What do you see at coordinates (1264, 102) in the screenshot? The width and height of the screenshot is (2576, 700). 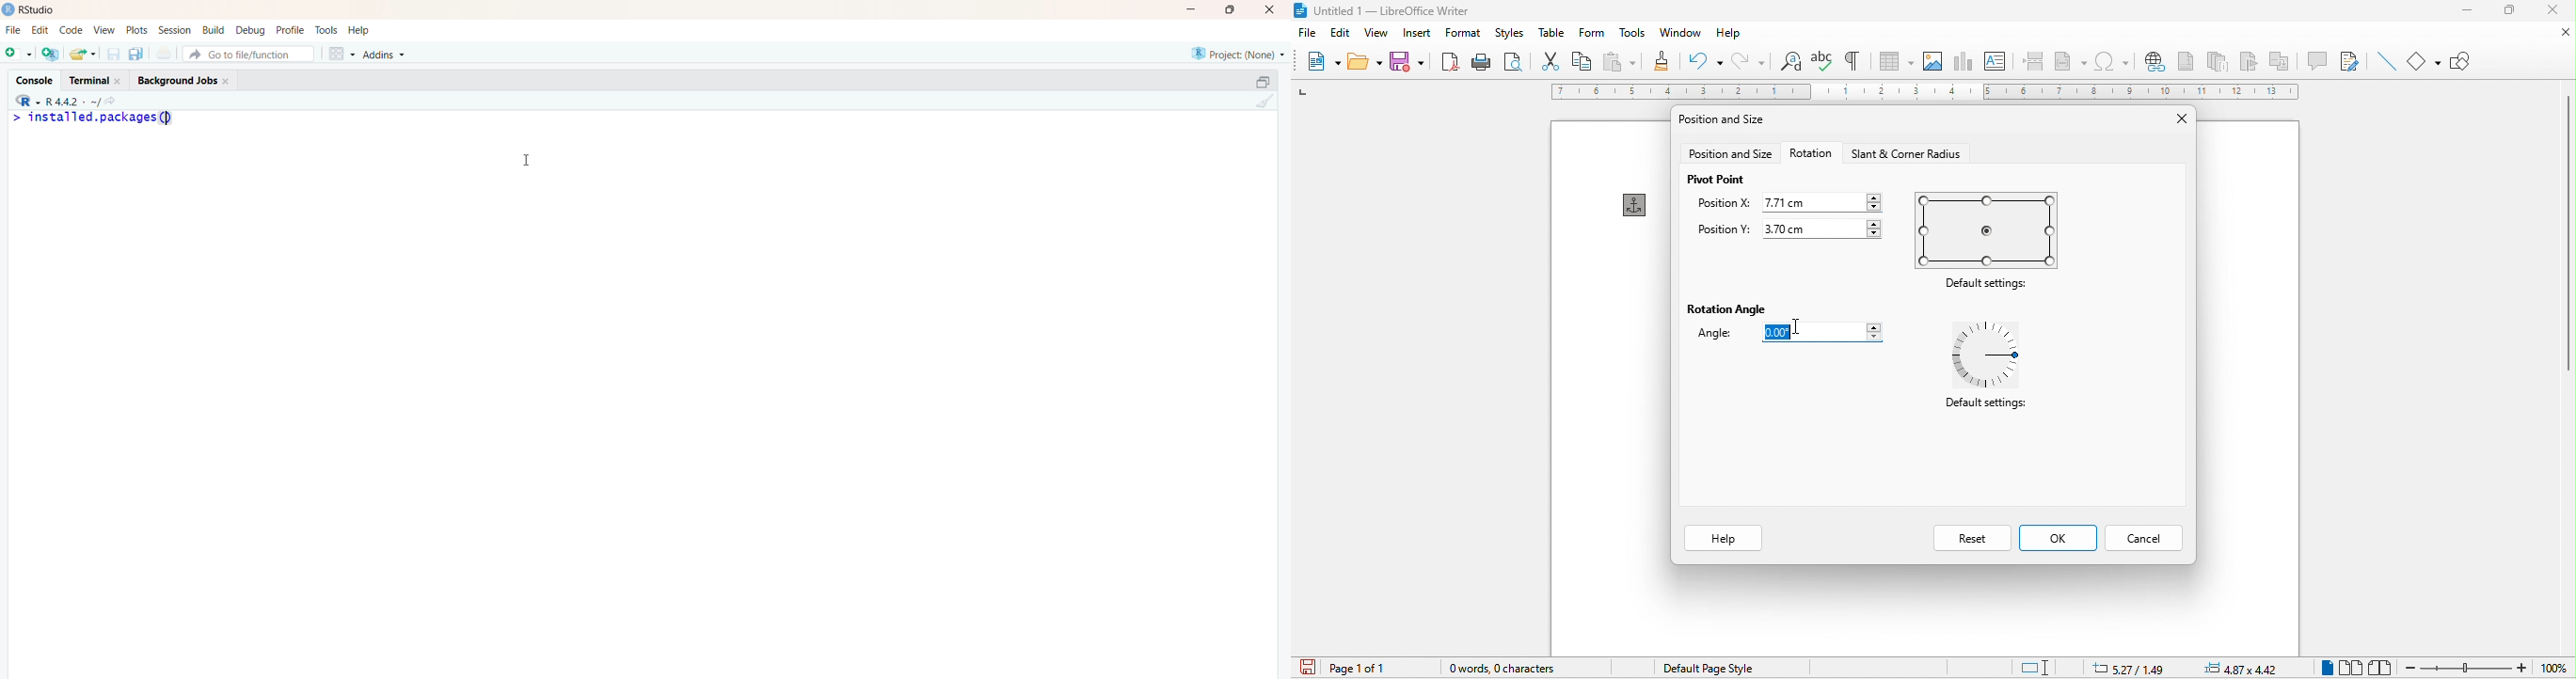 I see `clear console` at bounding box center [1264, 102].